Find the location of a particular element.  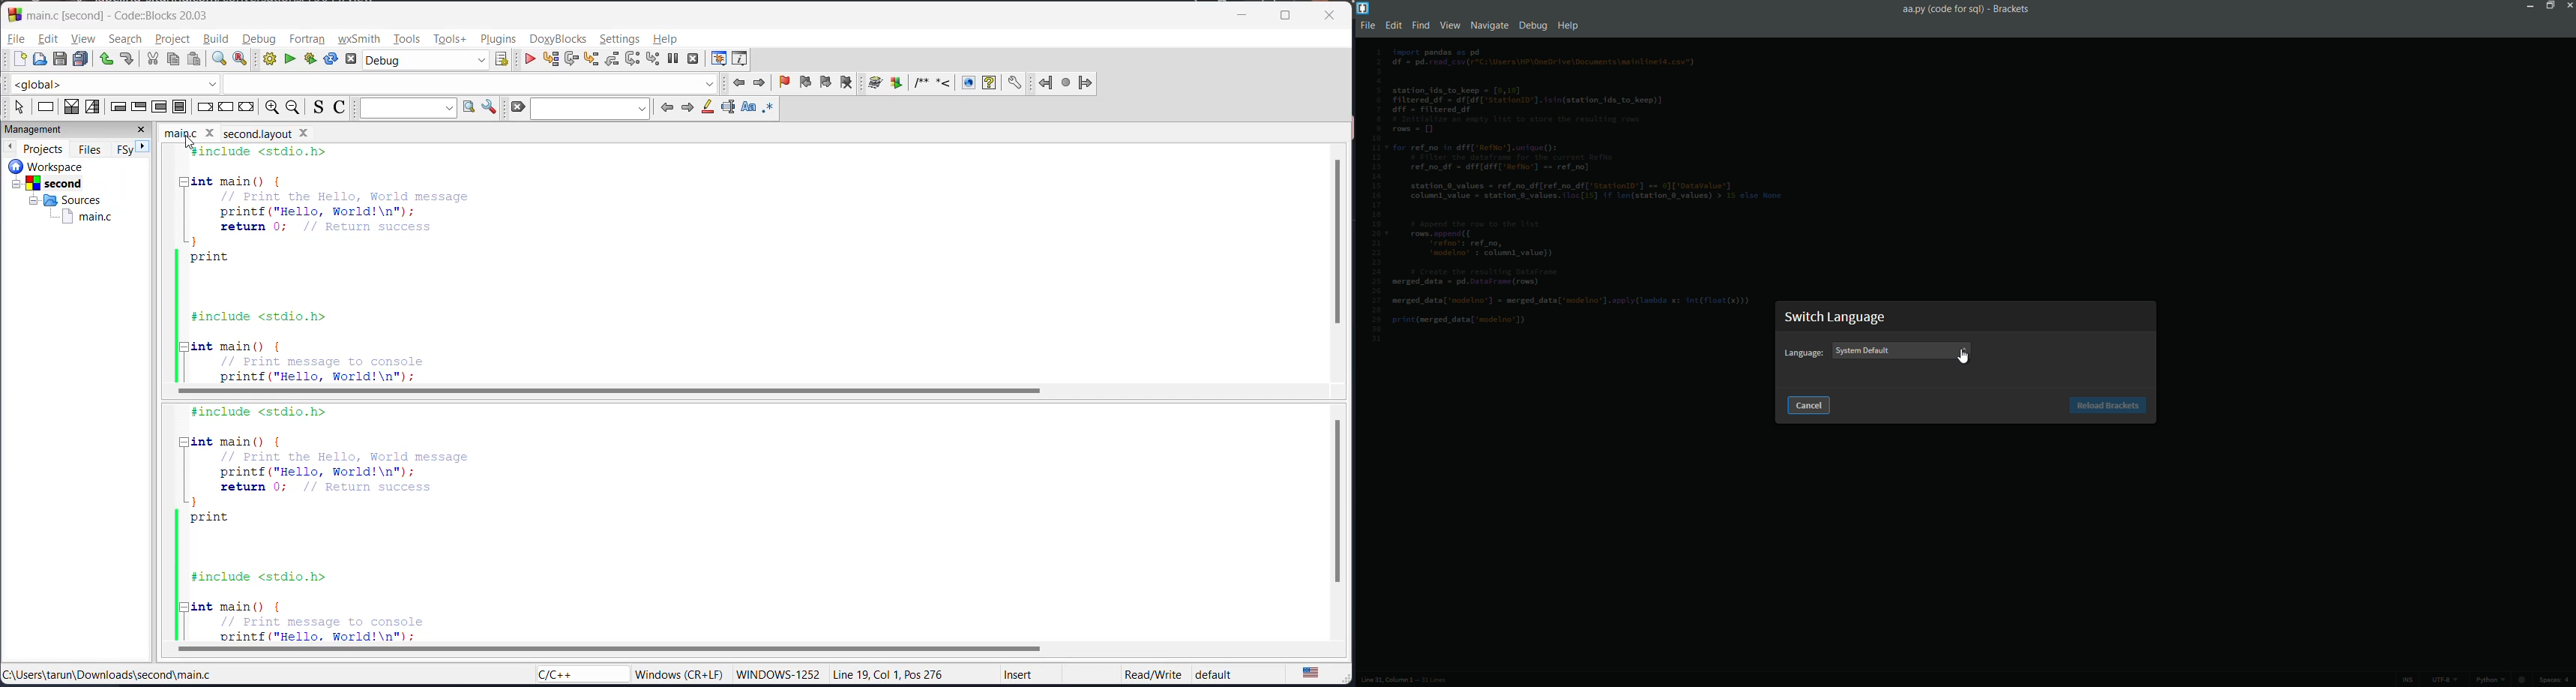

redo is located at coordinates (127, 60).